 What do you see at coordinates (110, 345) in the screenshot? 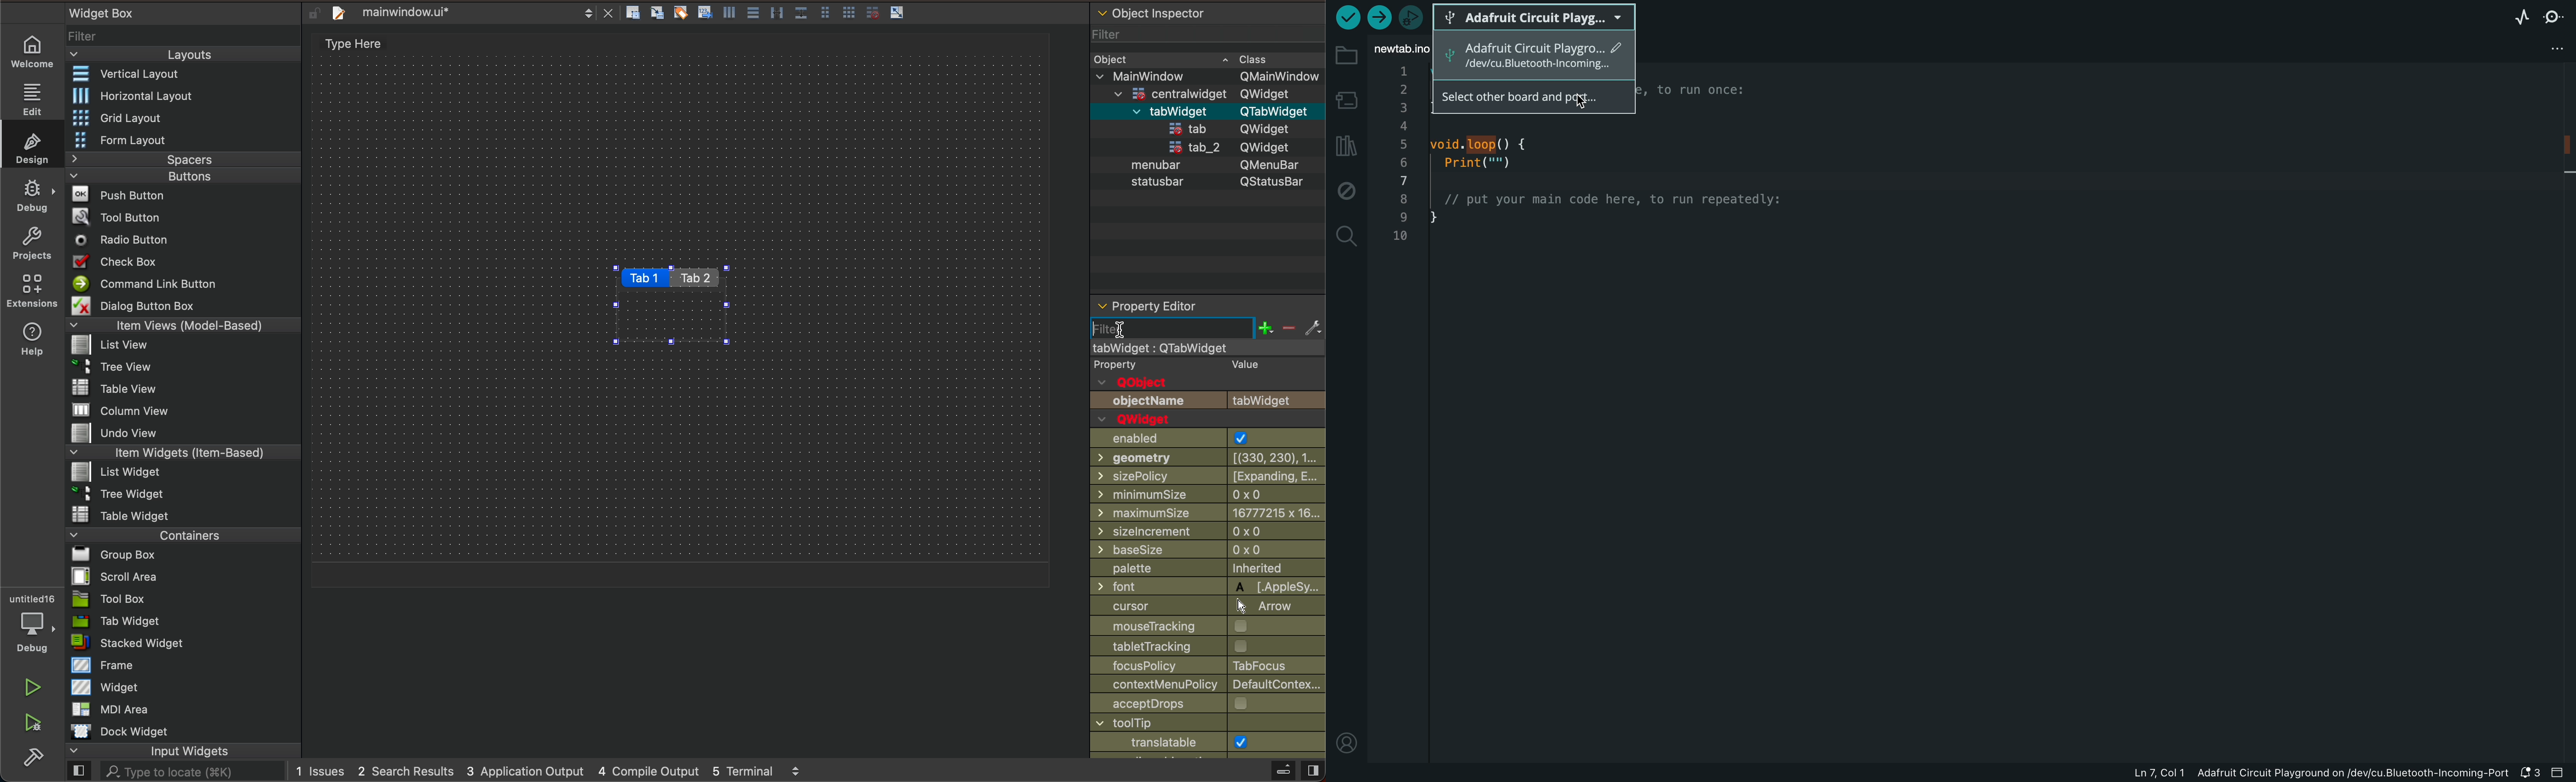
I see ` list View` at bounding box center [110, 345].